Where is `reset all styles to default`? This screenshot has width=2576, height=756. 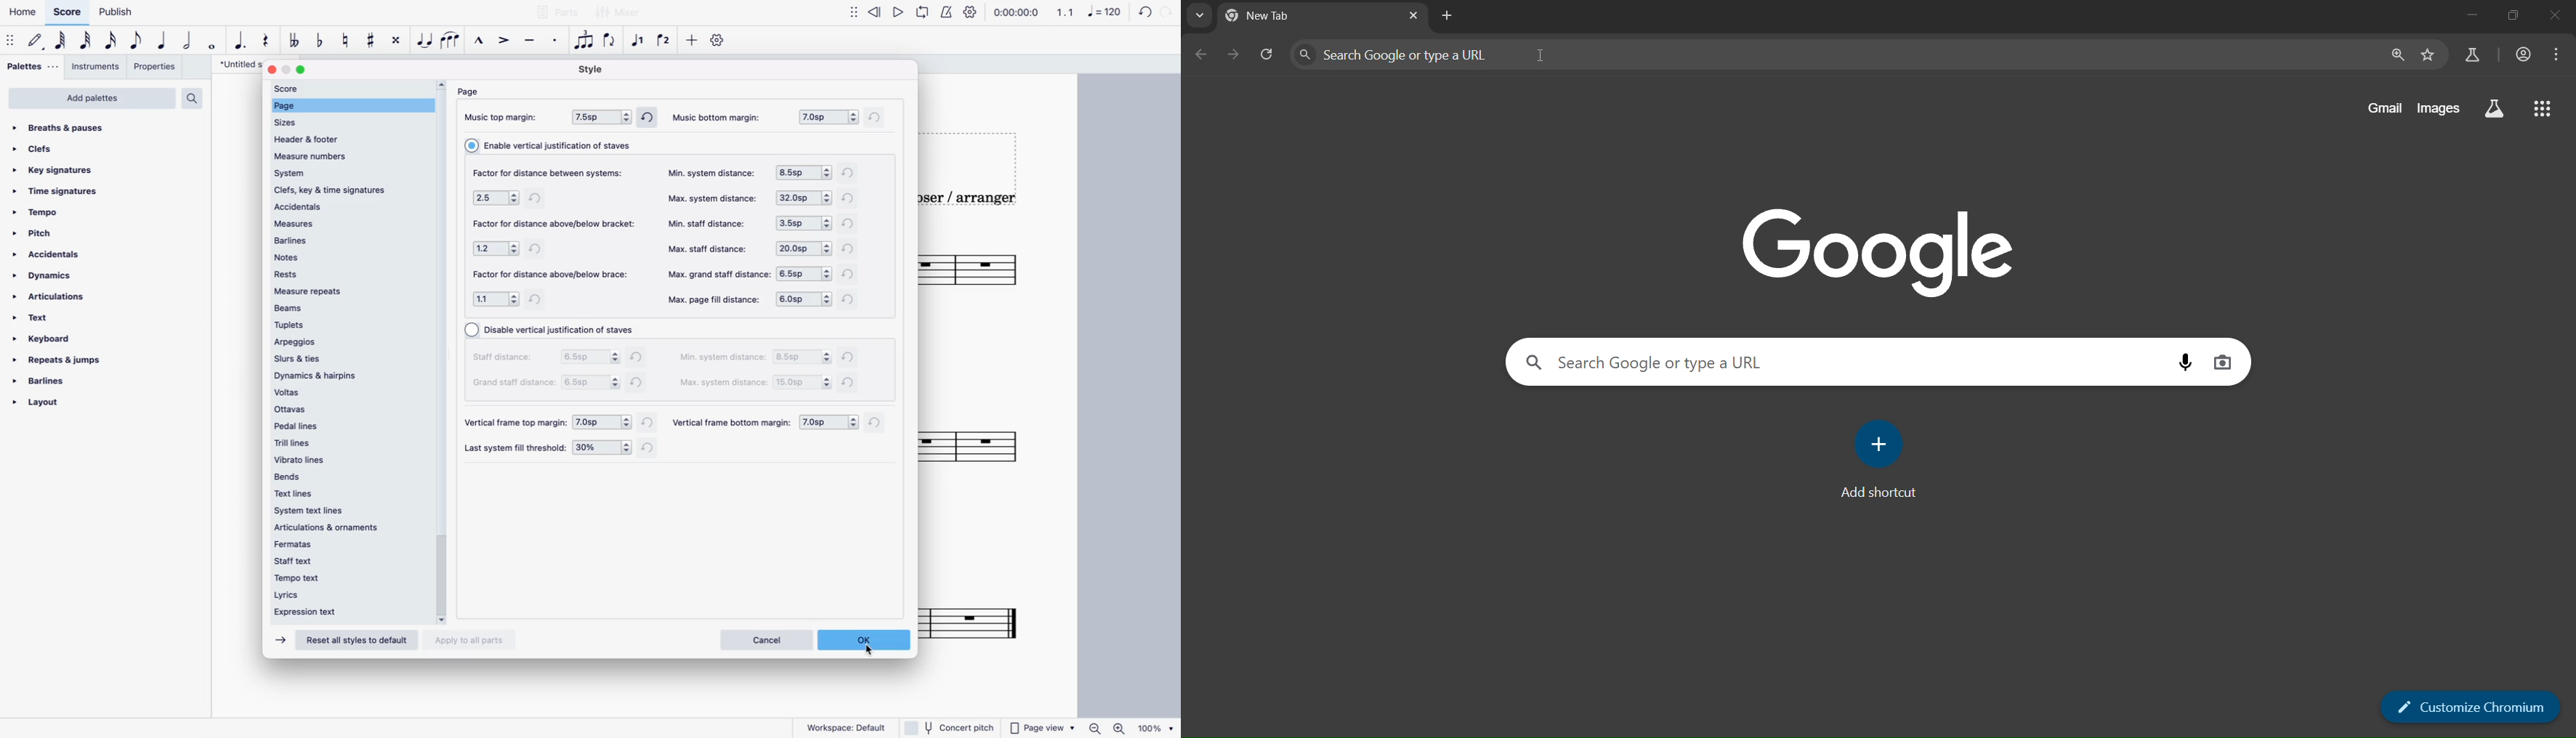
reset all styles to default is located at coordinates (355, 642).